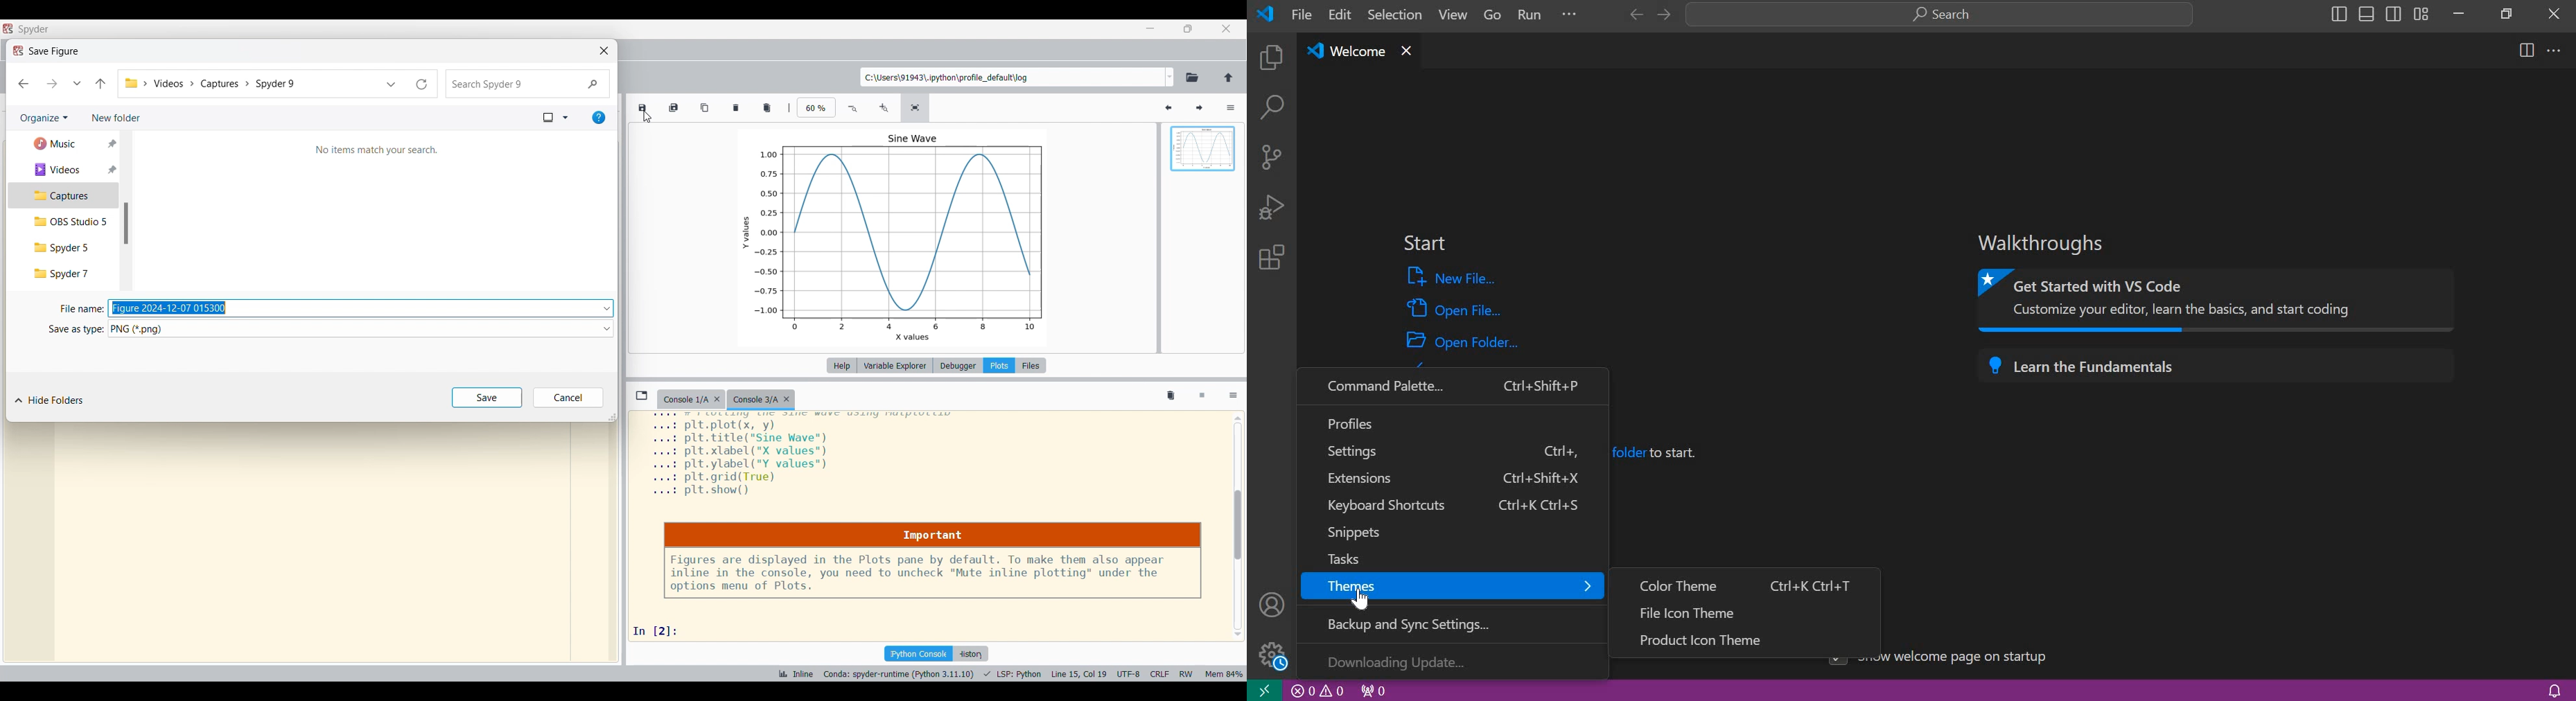 Image resolution: width=2576 pixels, height=728 pixels. I want to click on INTERPRETER, so click(899, 674).